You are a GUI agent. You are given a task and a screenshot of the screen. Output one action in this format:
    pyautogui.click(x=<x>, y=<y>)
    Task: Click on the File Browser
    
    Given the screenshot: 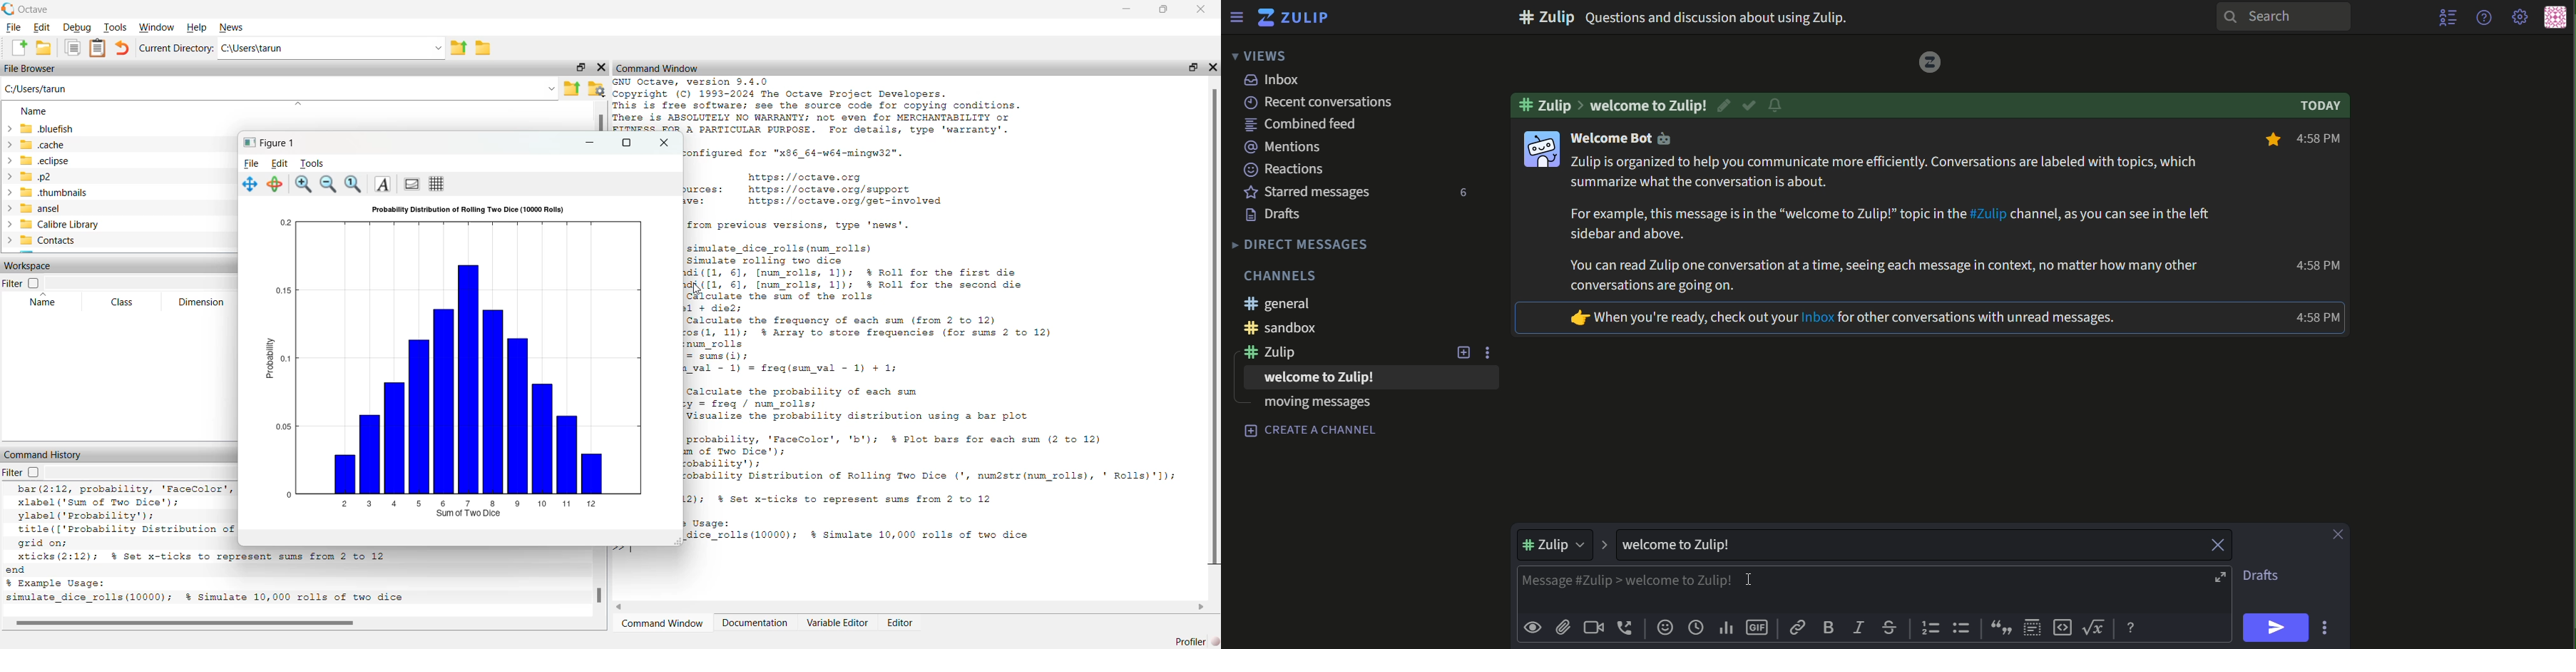 What is the action you would take?
    pyautogui.click(x=32, y=68)
    